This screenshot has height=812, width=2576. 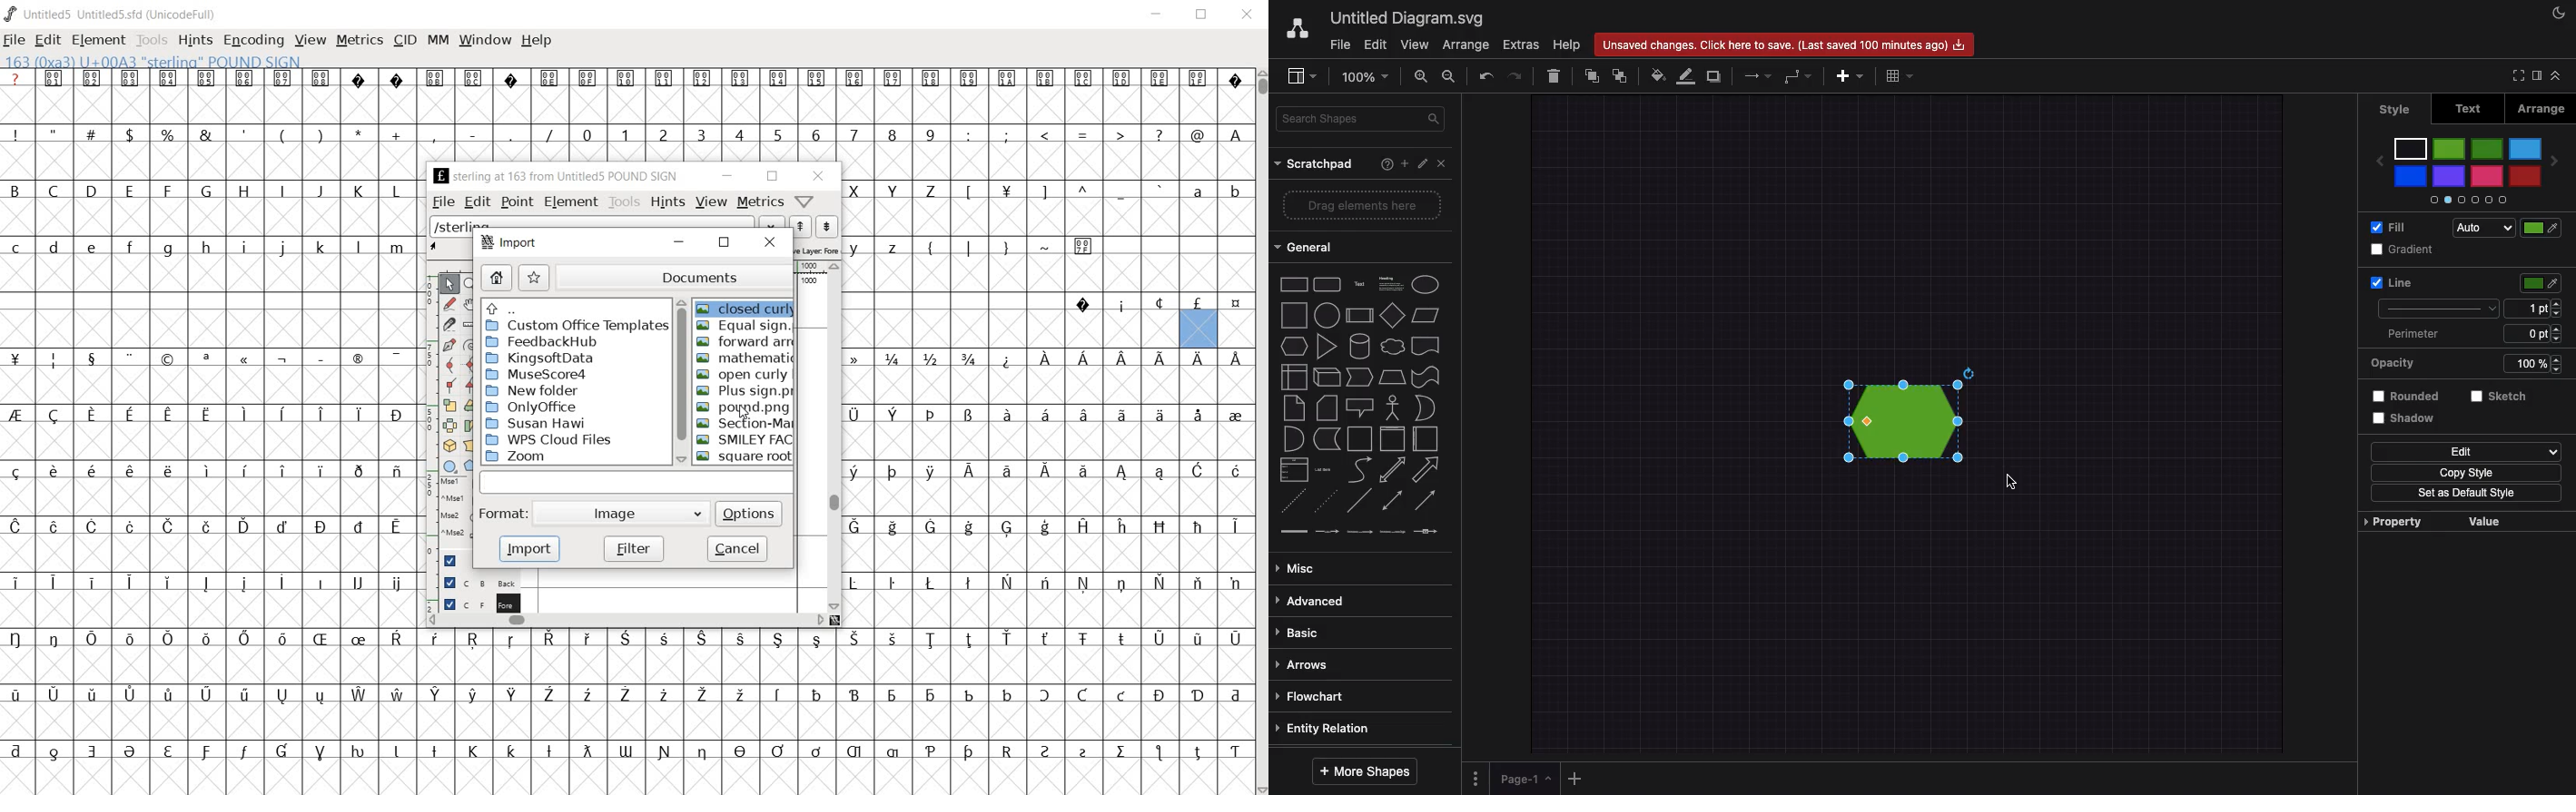 What do you see at coordinates (282, 525) in the screenshot?
I see `Symbol` at bounding box center [282, 525].